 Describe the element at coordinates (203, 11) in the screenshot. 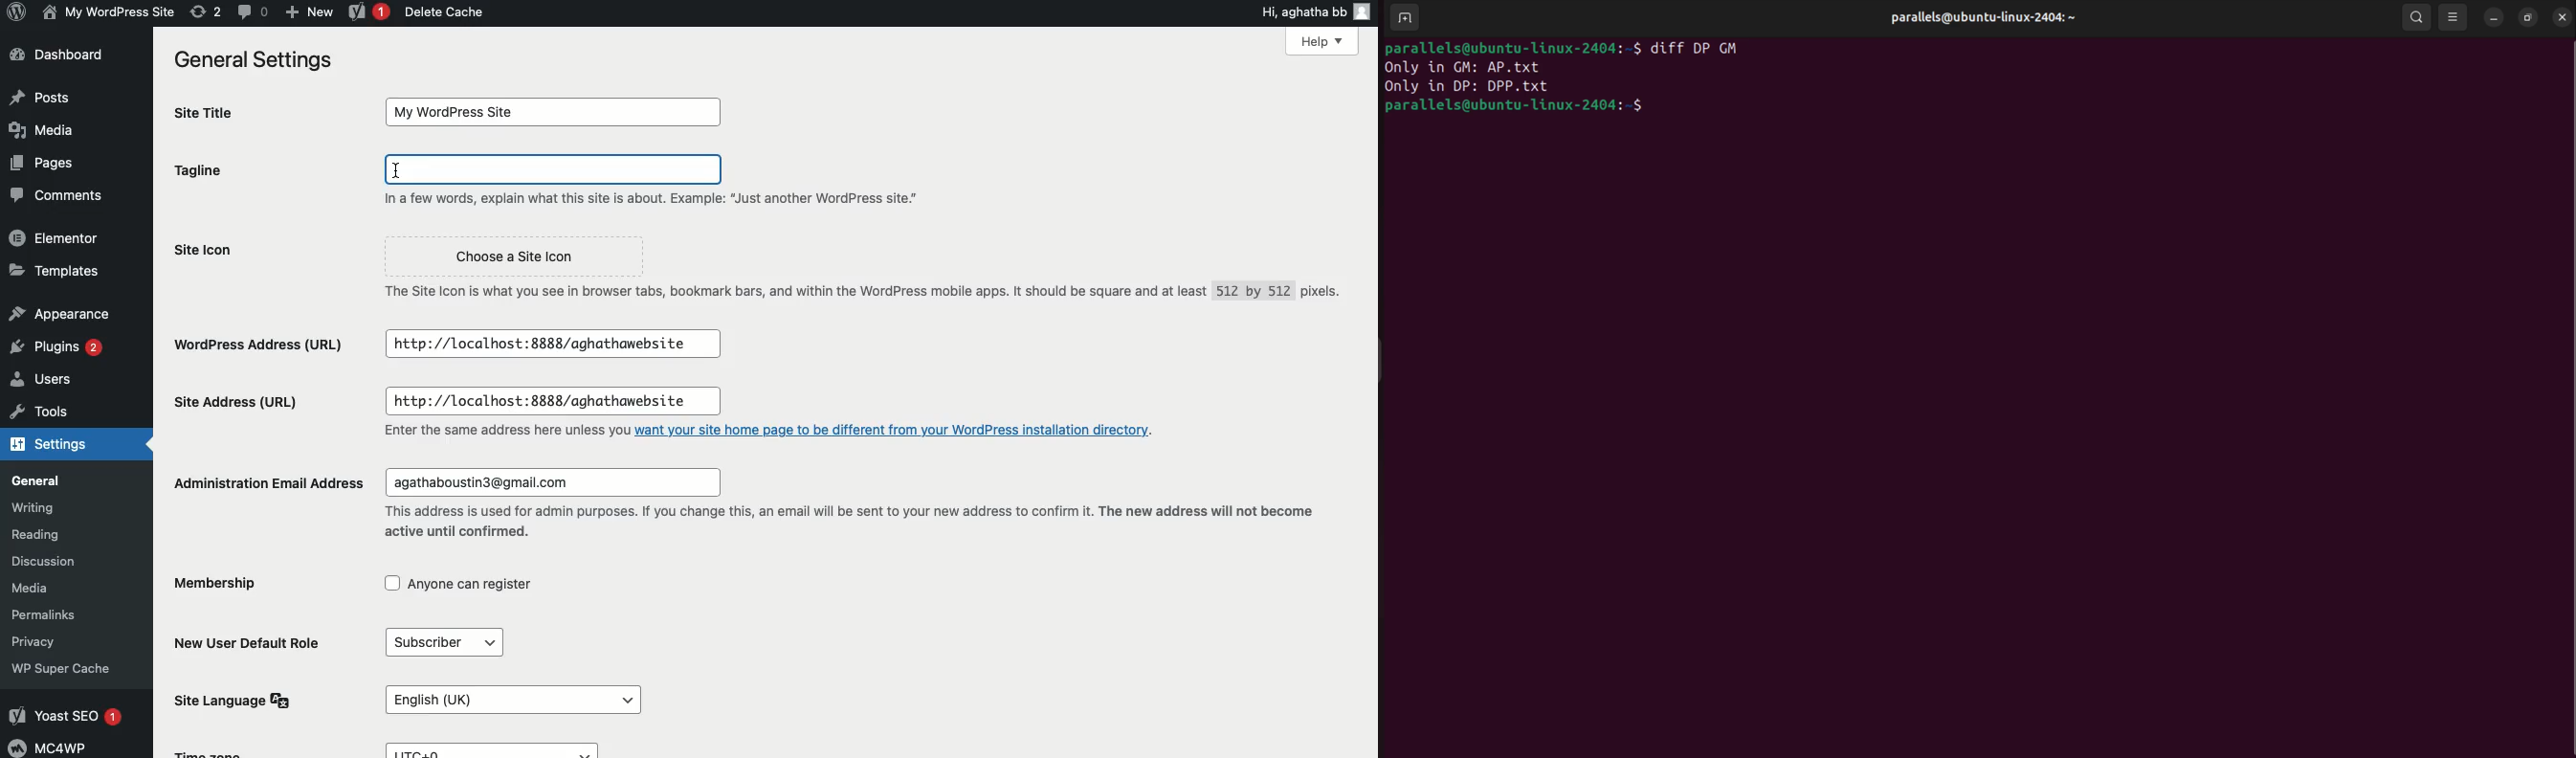

I see `(2) Revisions` at that location.